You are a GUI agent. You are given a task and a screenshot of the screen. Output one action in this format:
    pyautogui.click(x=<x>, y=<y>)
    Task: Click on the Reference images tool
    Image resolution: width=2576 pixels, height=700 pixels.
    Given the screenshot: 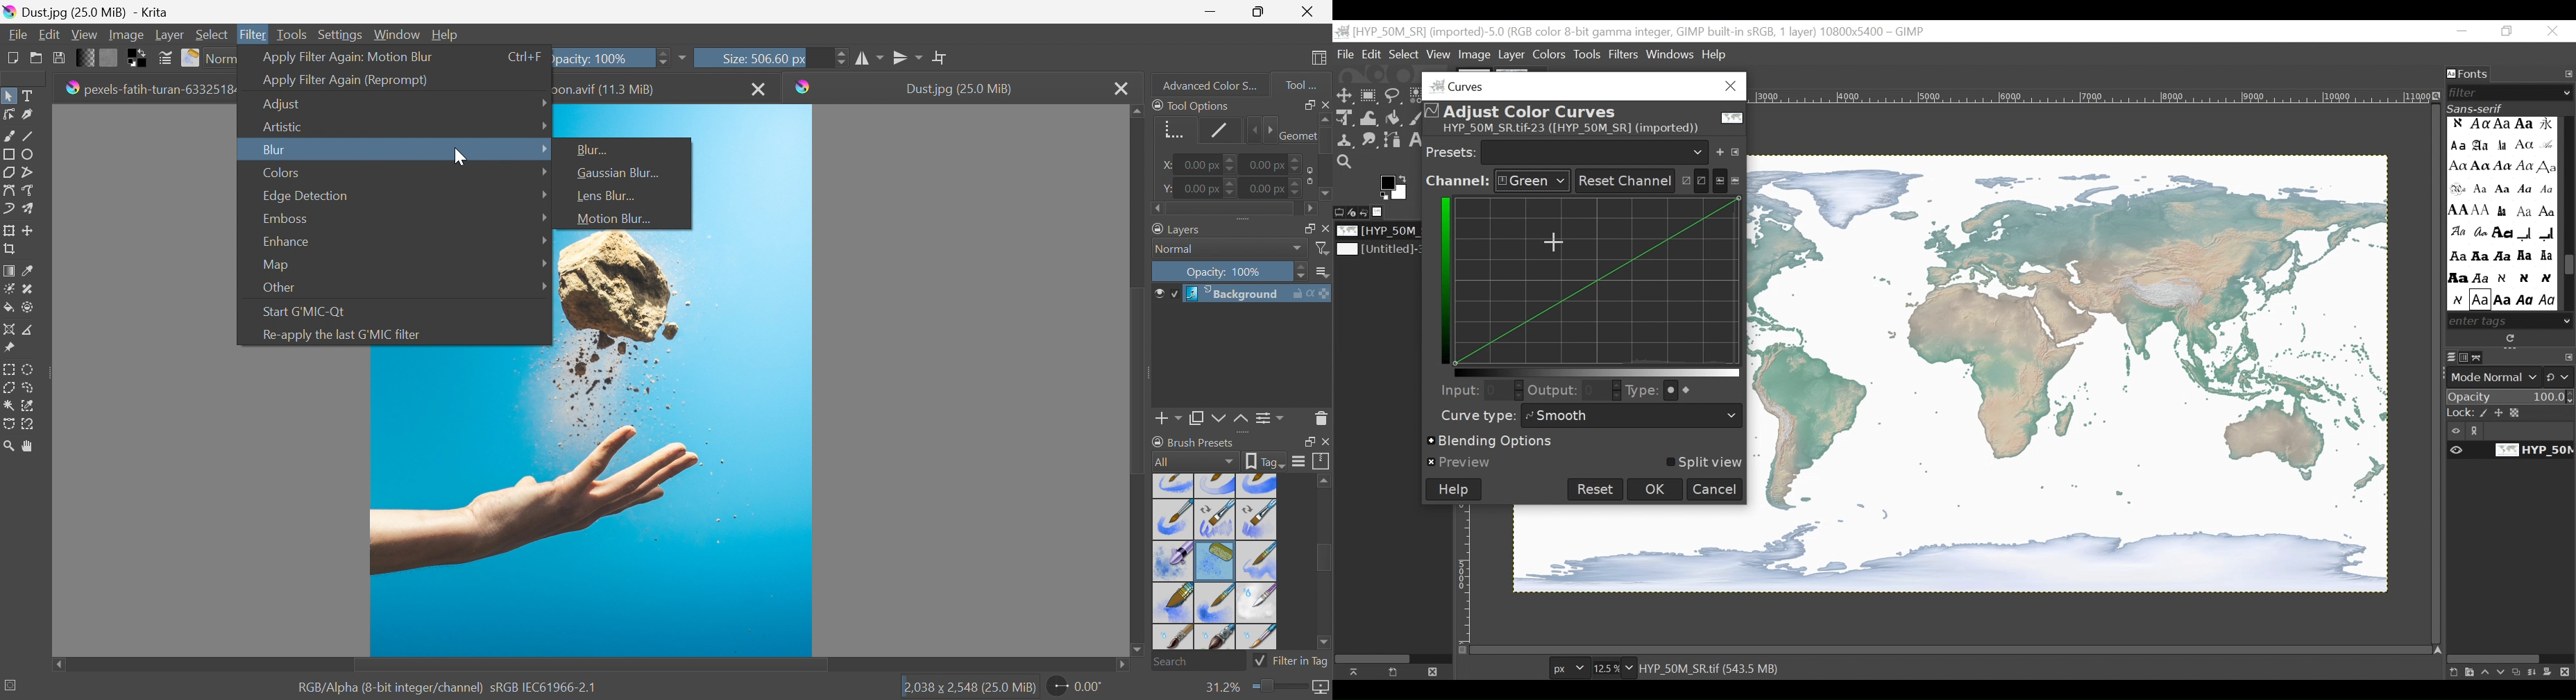 What is the action you would take?
    pyautogui.click(x=8, y=347)
    